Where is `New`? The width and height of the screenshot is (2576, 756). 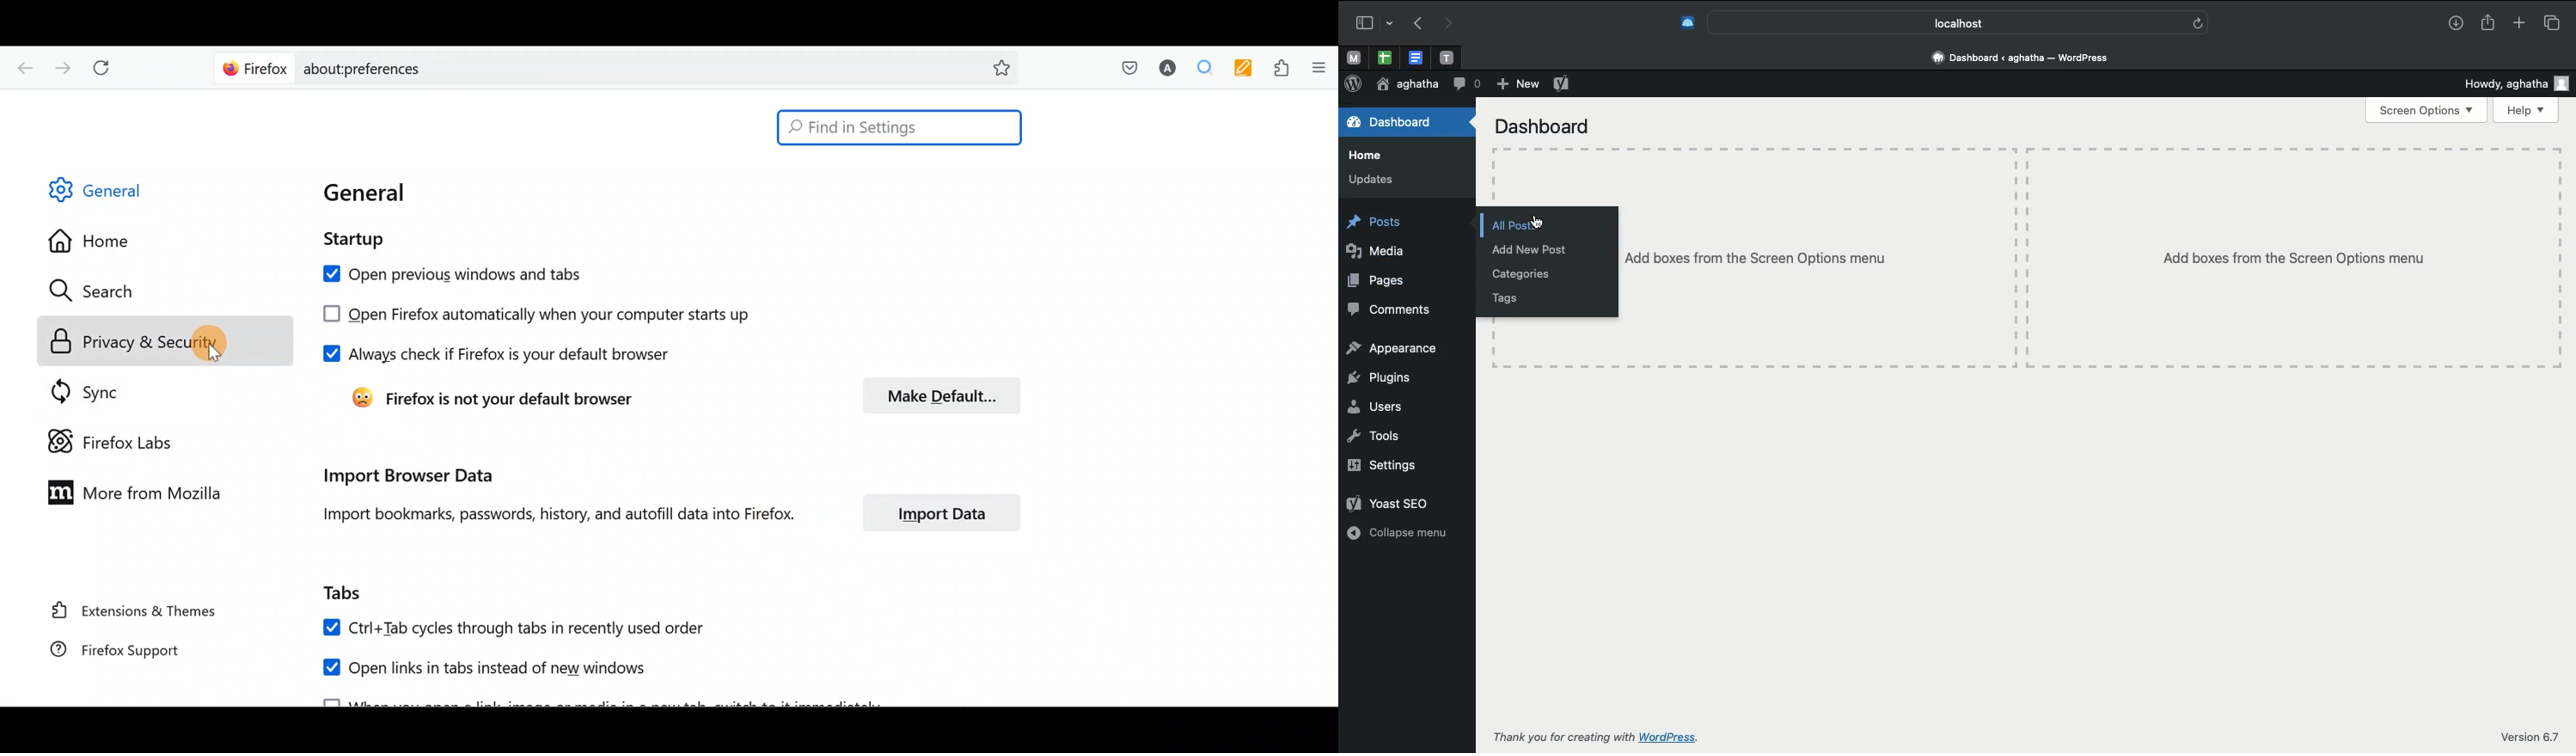
New is located at coordinates (1515, 84).